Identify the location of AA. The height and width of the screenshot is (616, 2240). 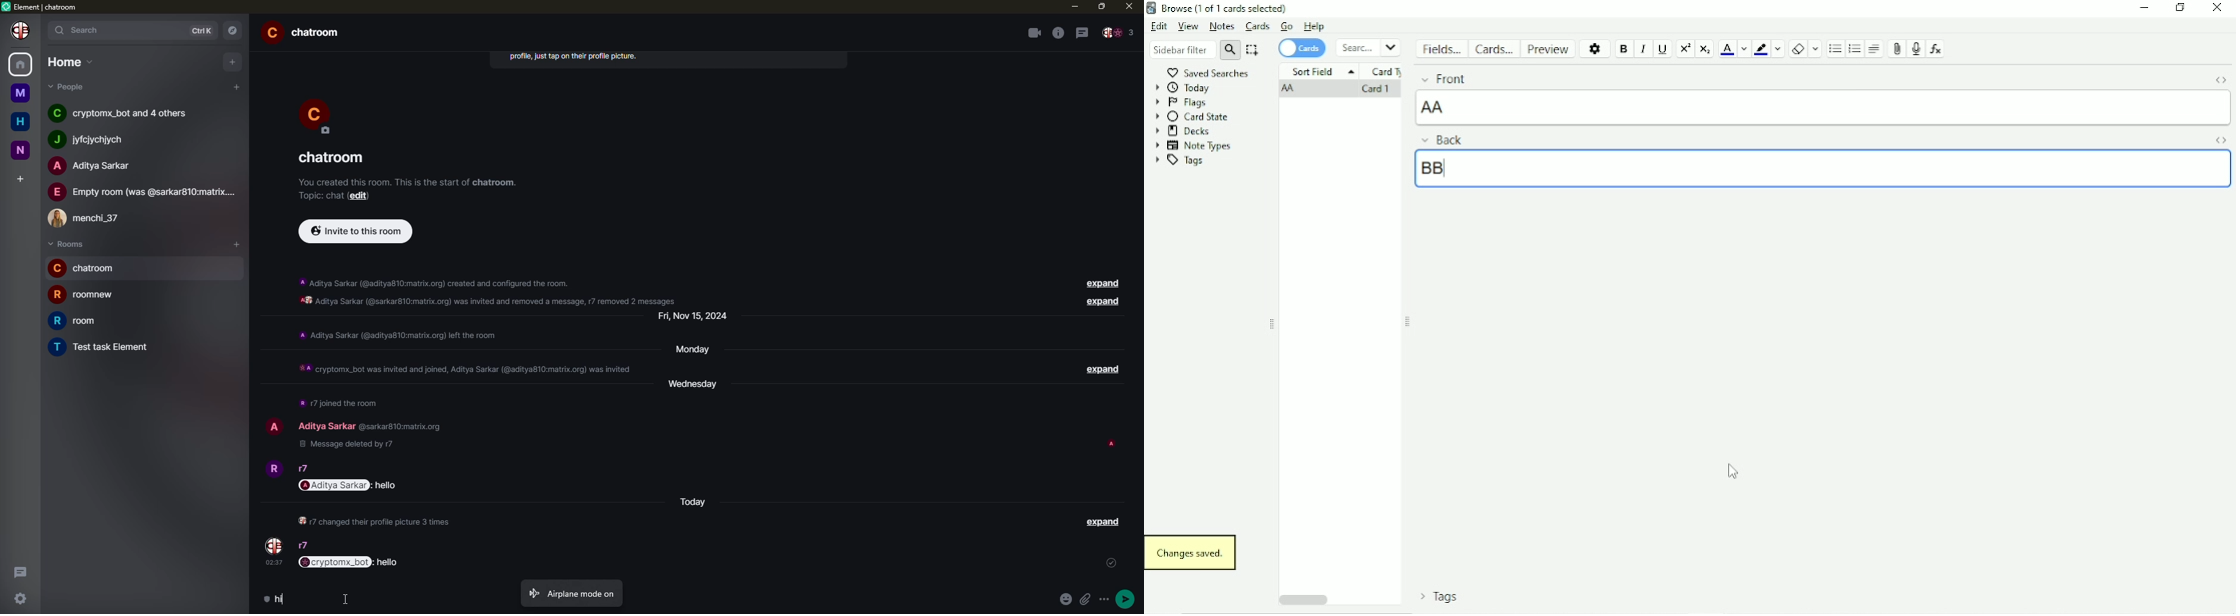
(1290, 90).